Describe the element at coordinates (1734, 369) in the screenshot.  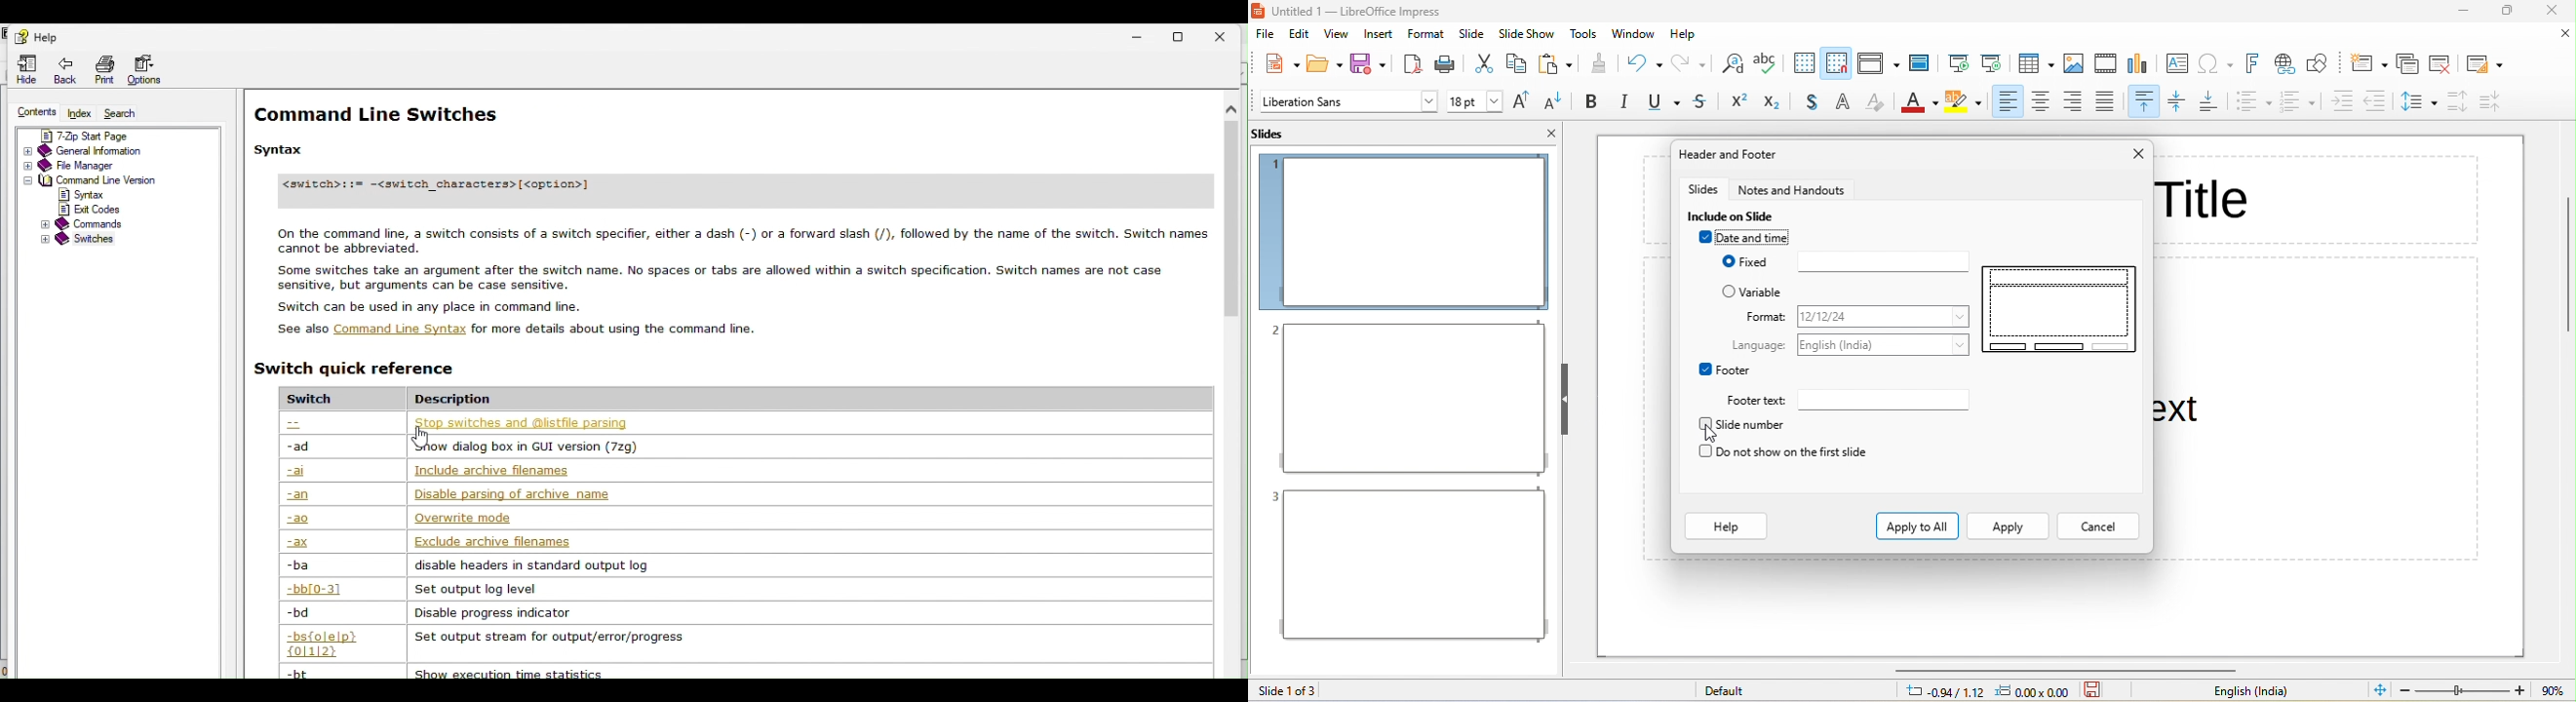
I see `footer` at that location.